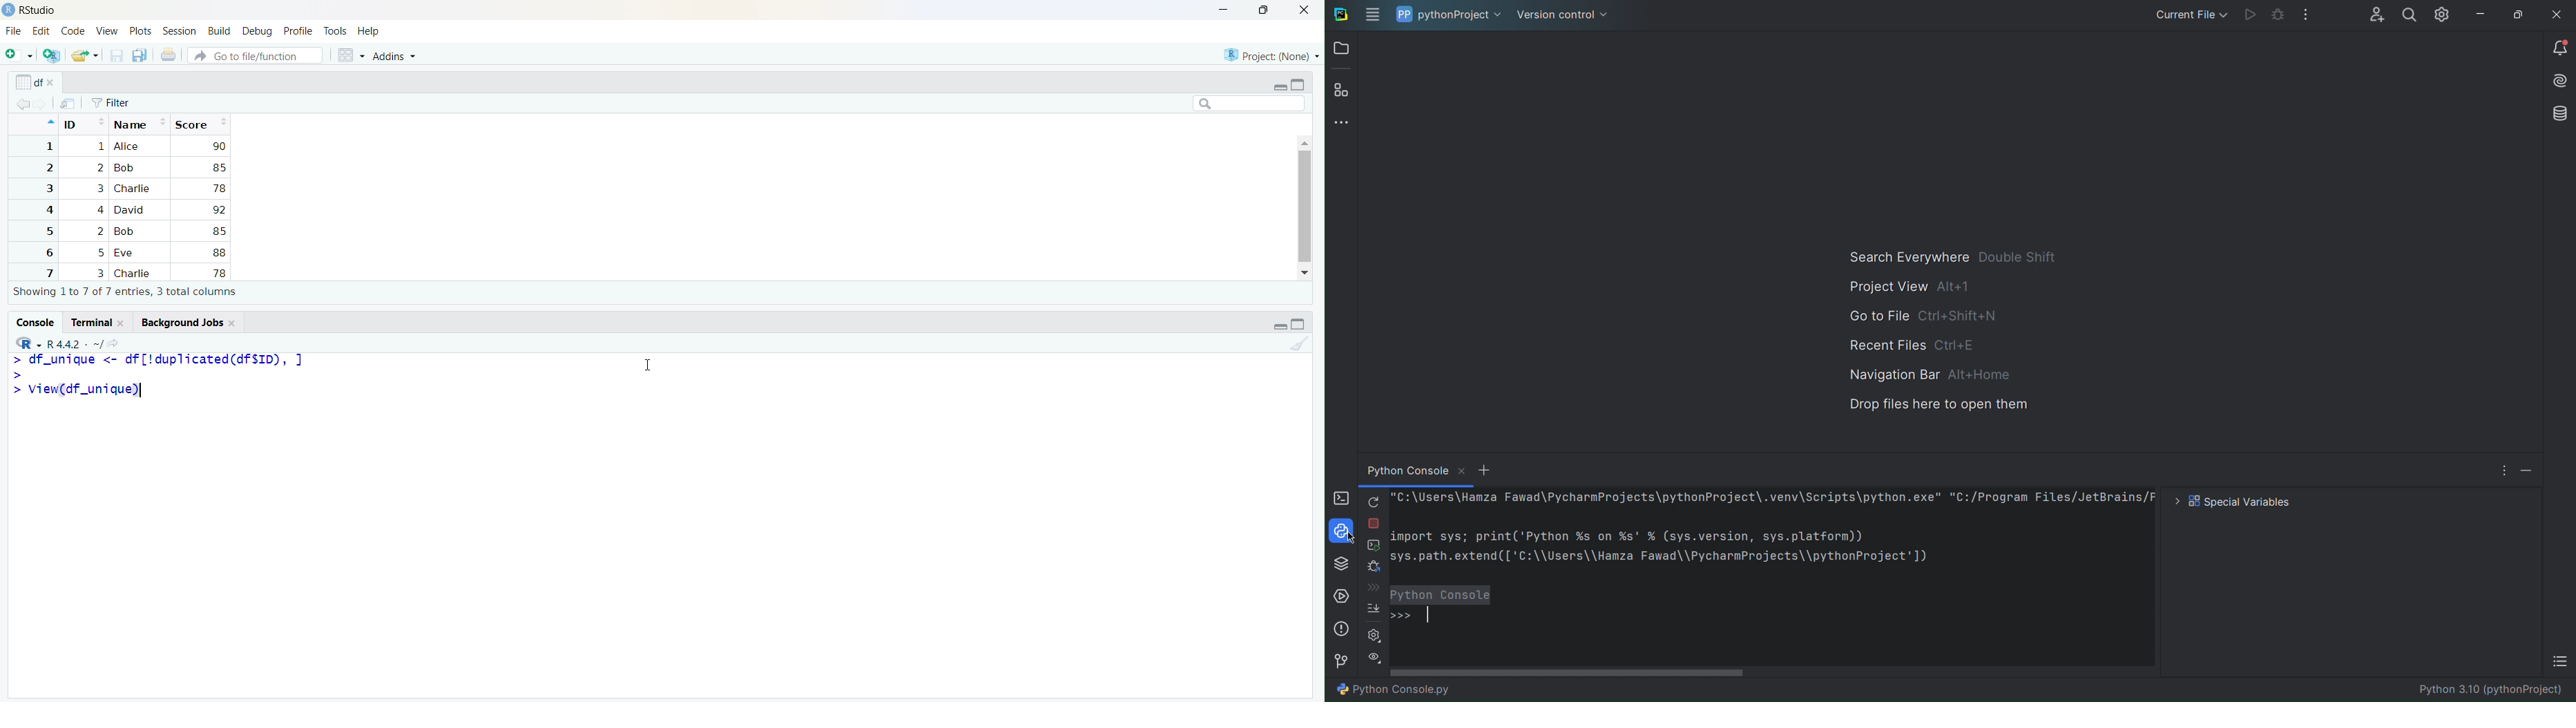 The height and width of the screenshot is (728, 2576). What do you see at coordinates (218, 231) in the screenshot?
I see `85` at bounding box center [218, 231].